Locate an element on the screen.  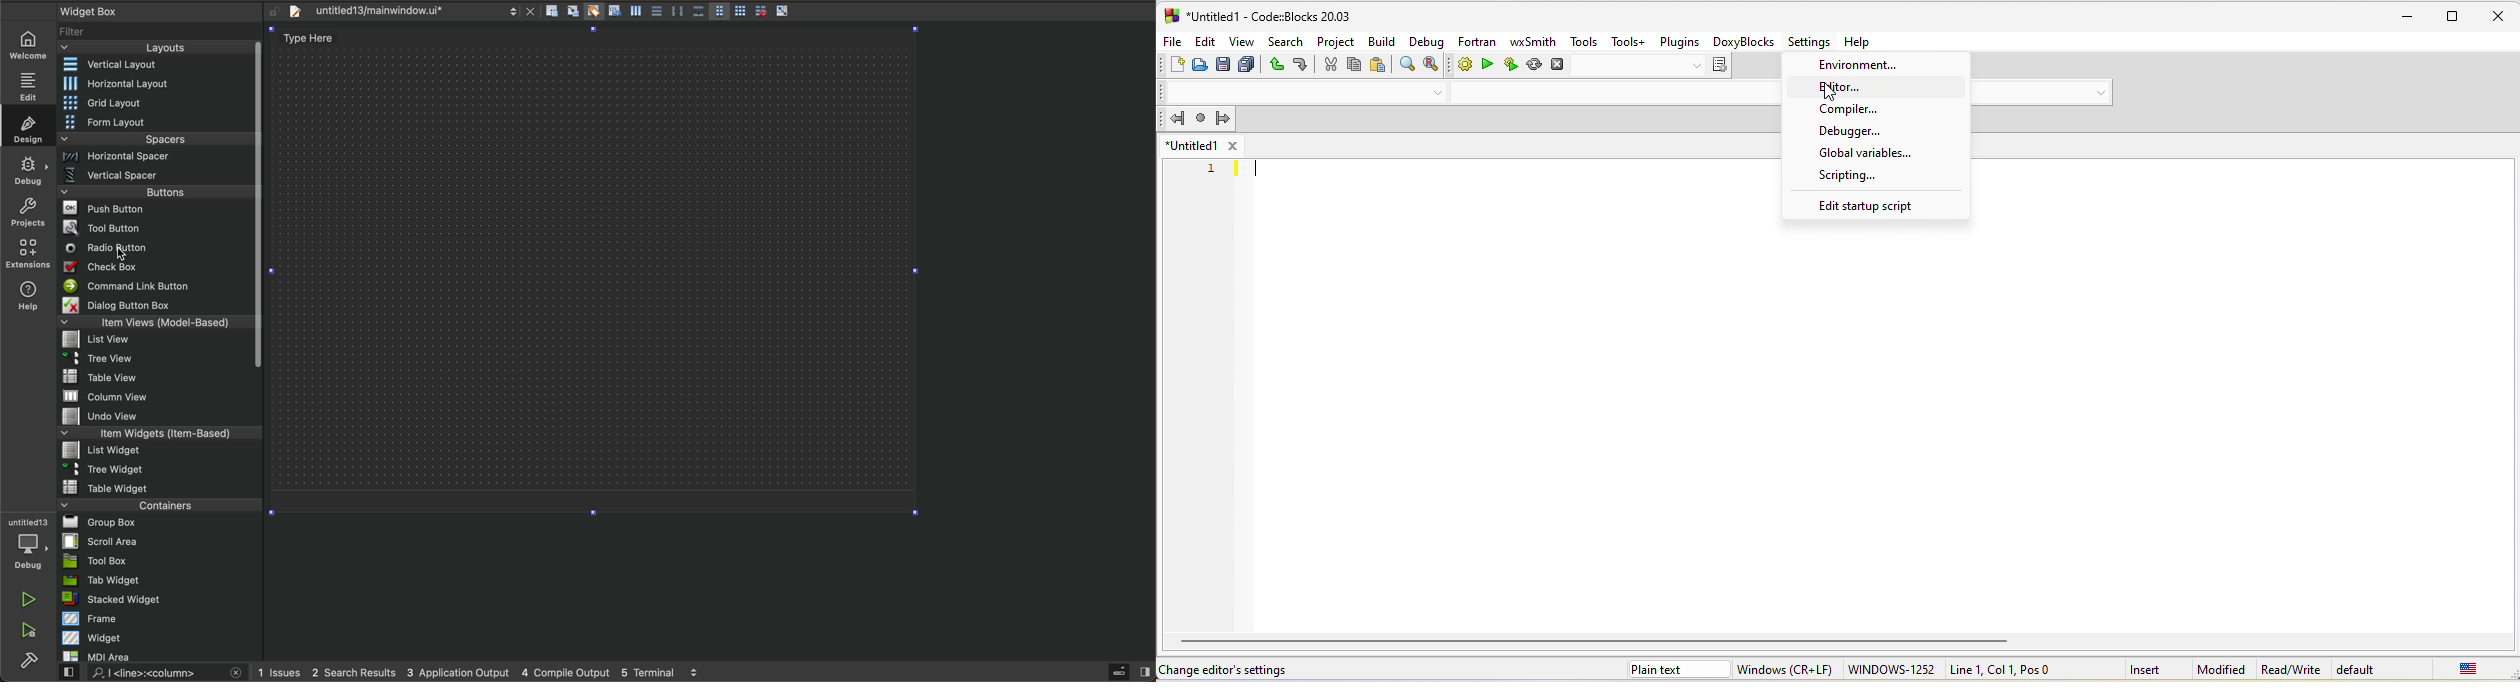
 is located at coordinates (155, 159).